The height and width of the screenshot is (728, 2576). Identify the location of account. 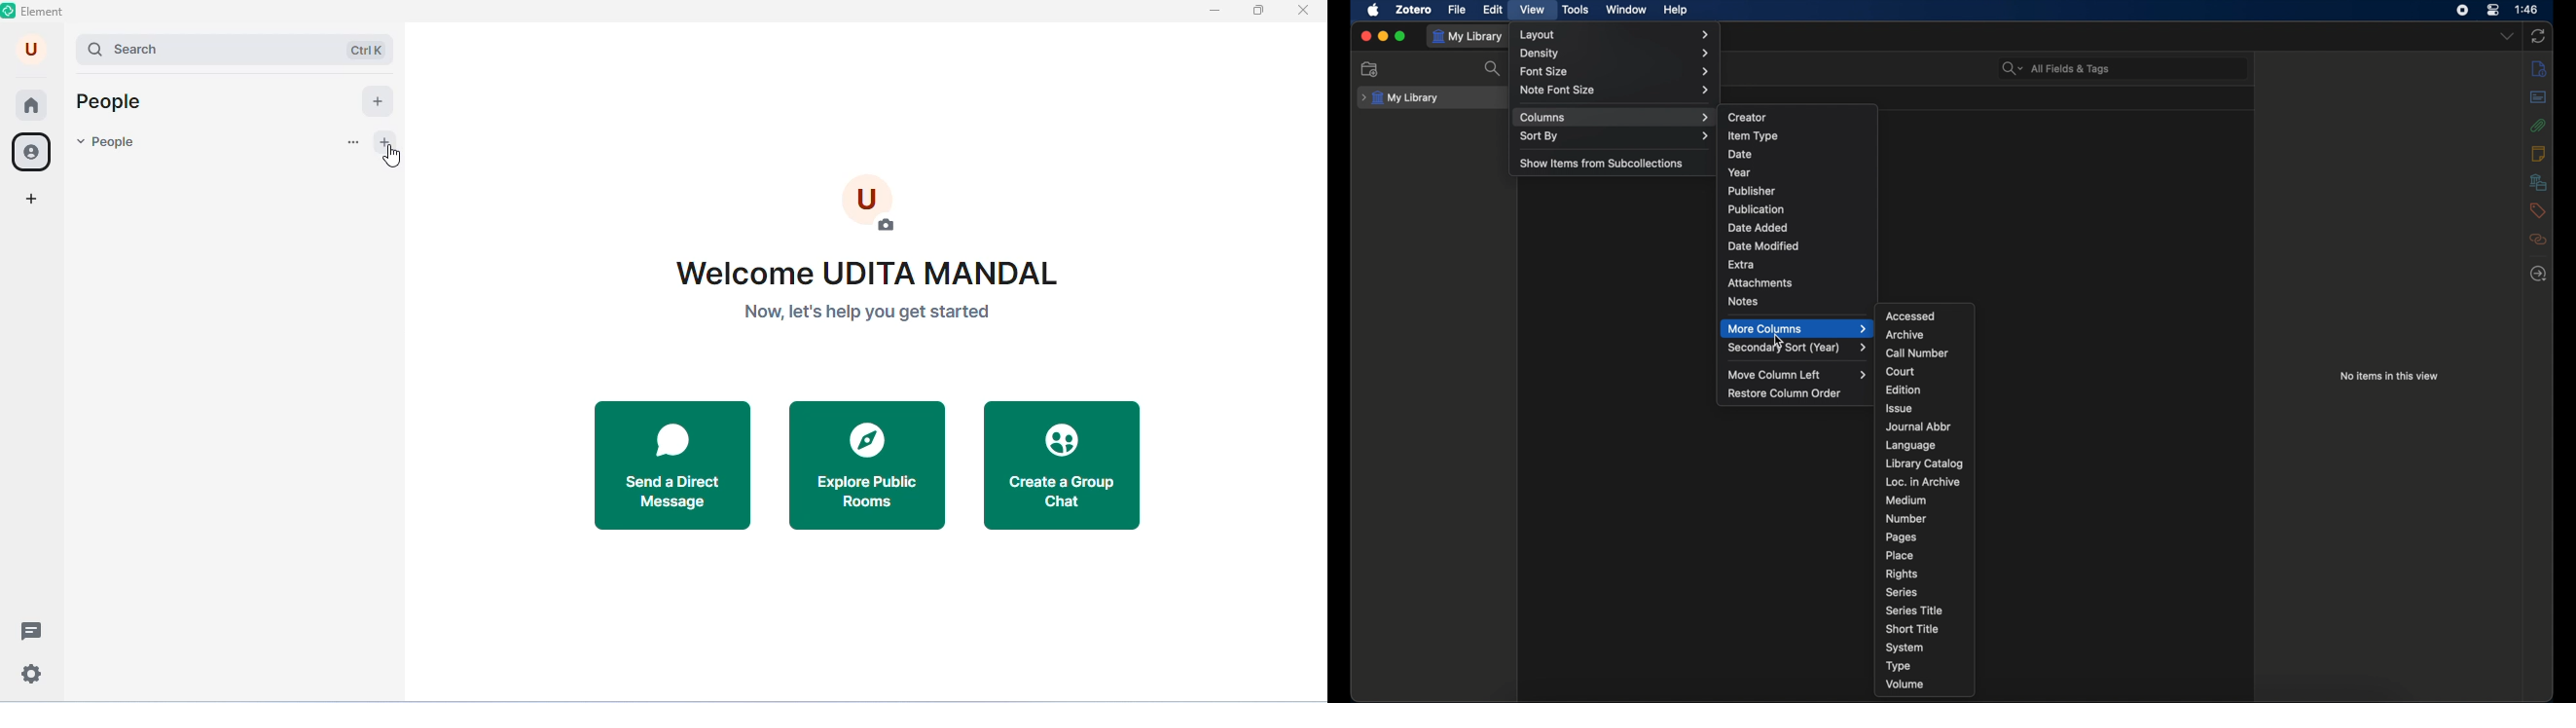
(32, 49).